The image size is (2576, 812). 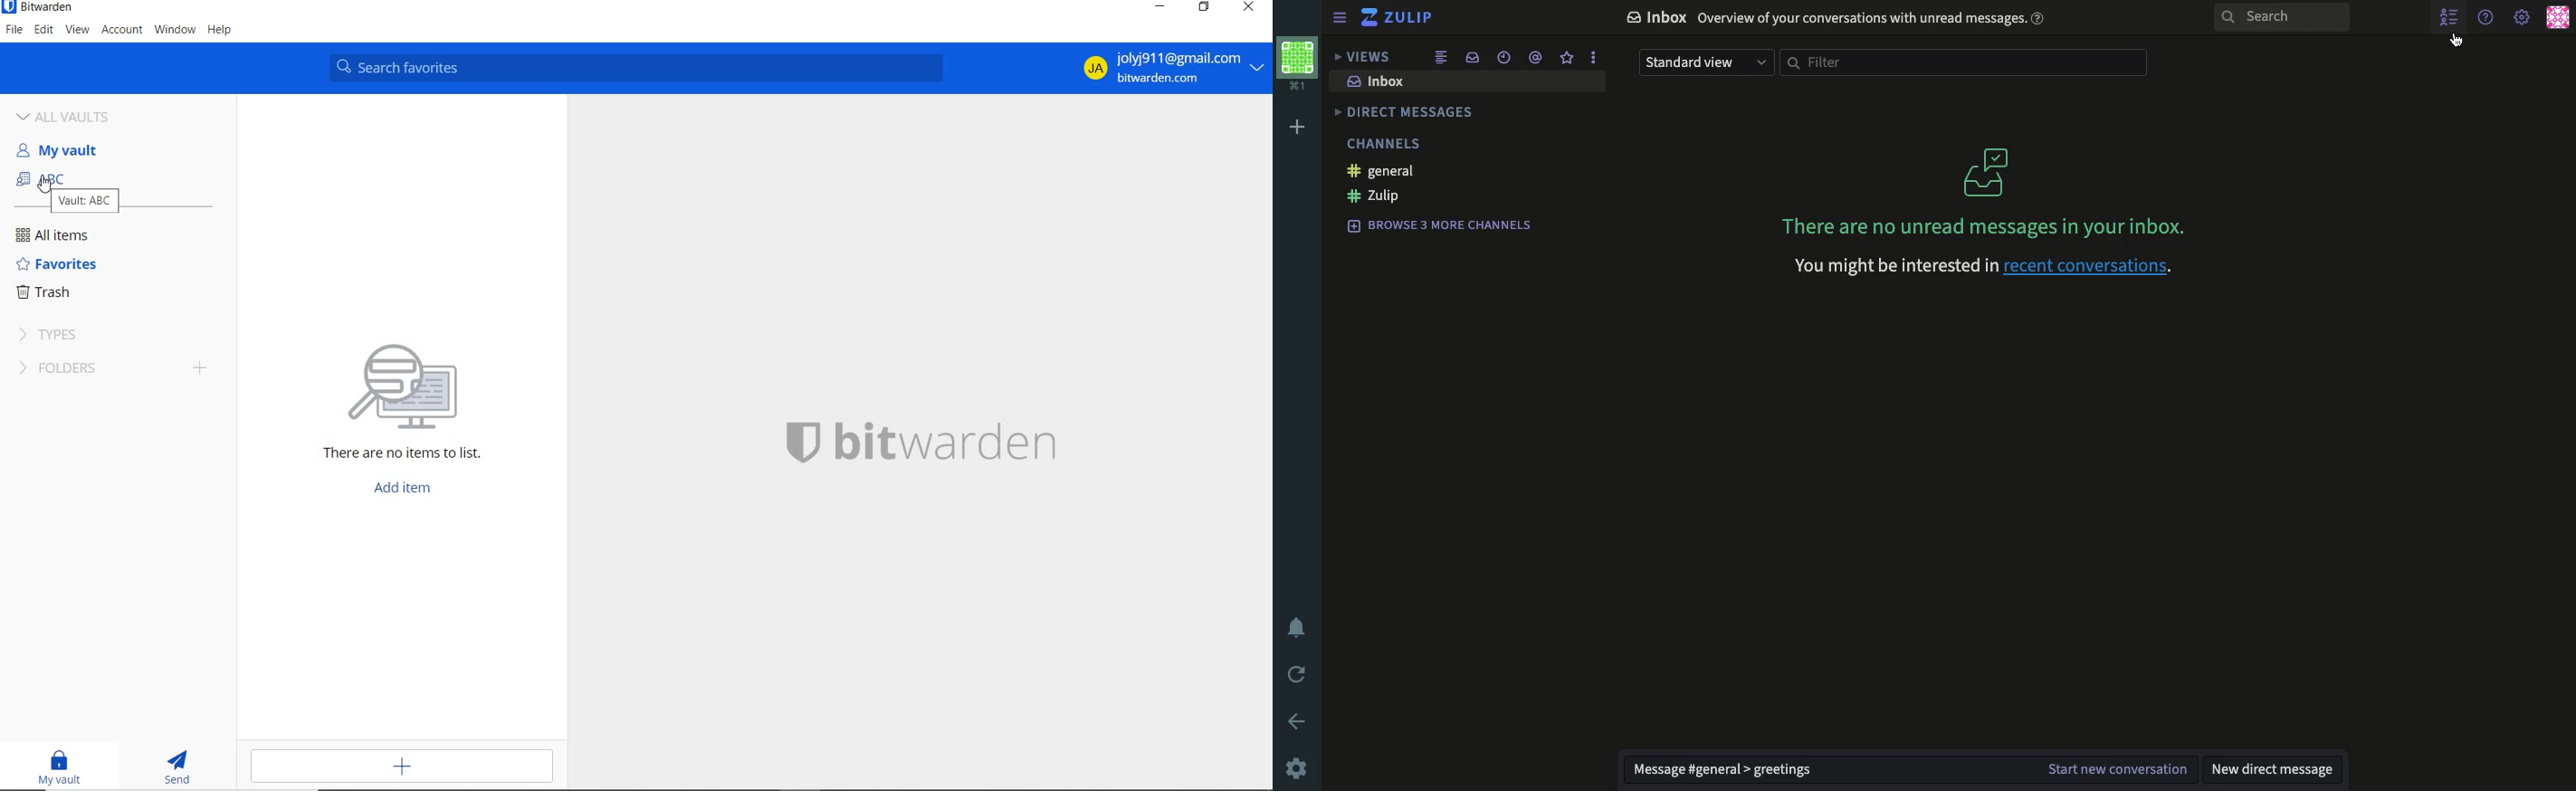 I want to click on refresh, so click(x=1299, y=675).